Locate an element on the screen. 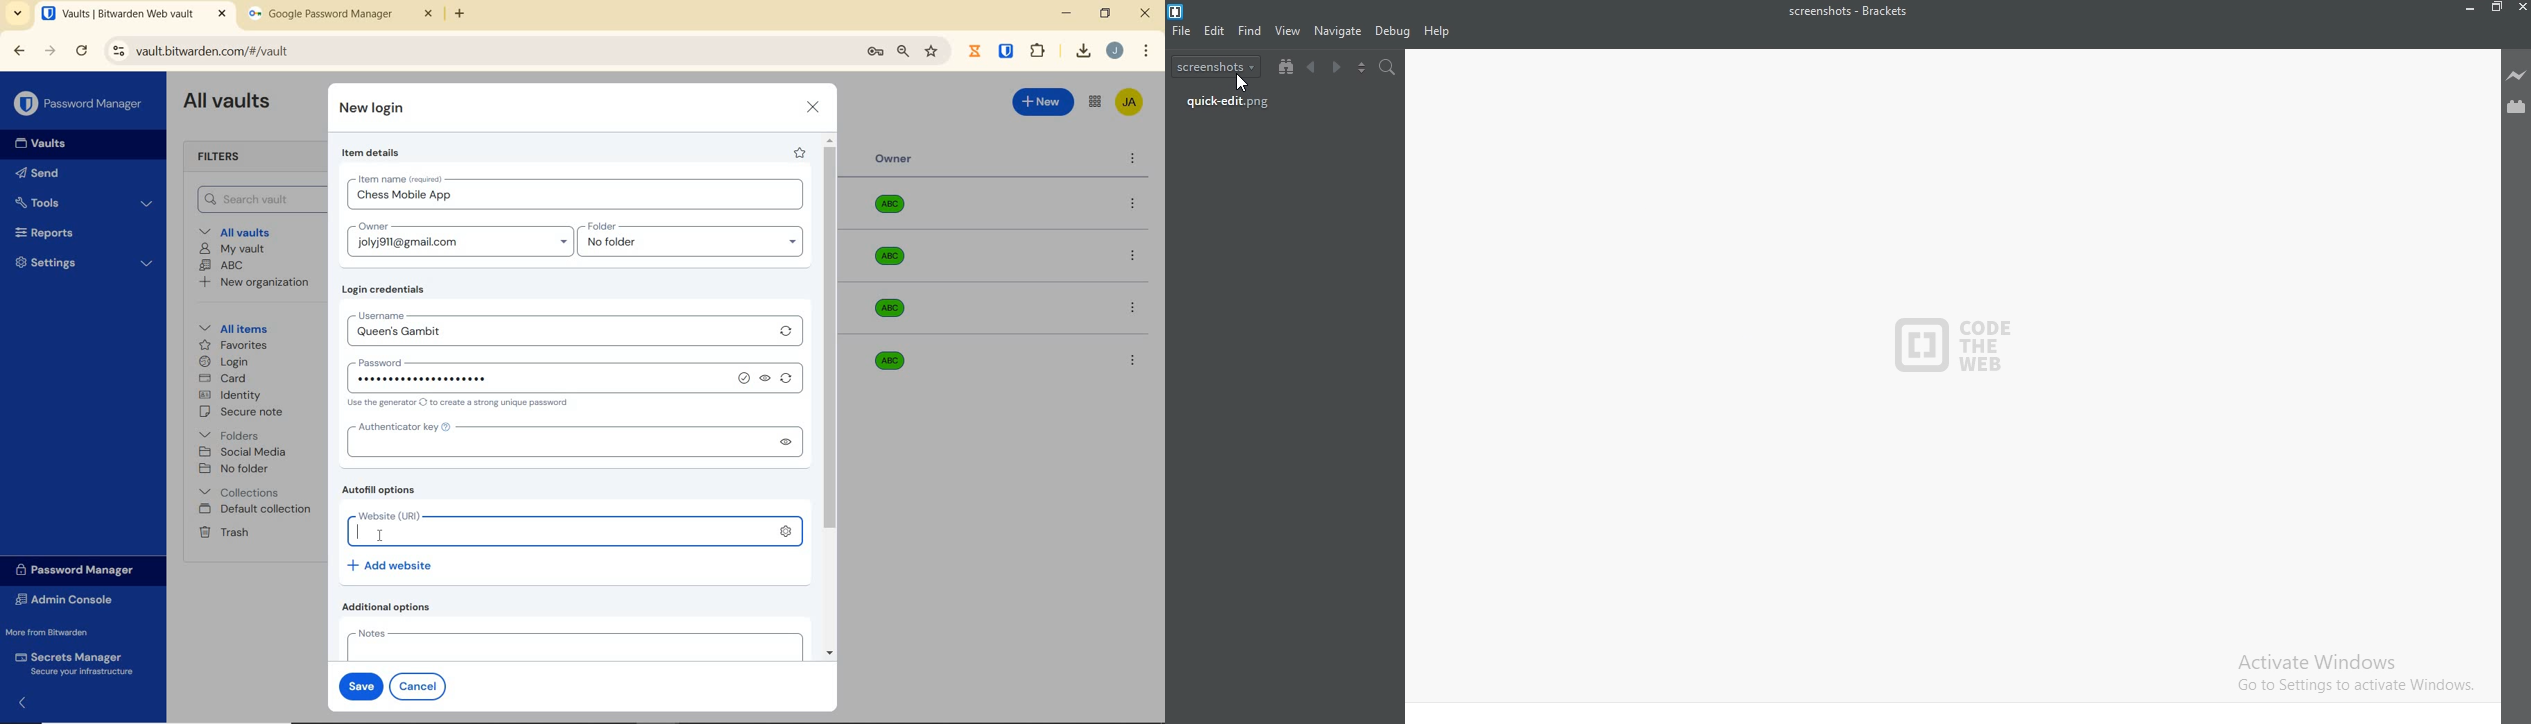 The width and height of the screenshot is (2548, 728). cursor is located at coordinates (381, 535).